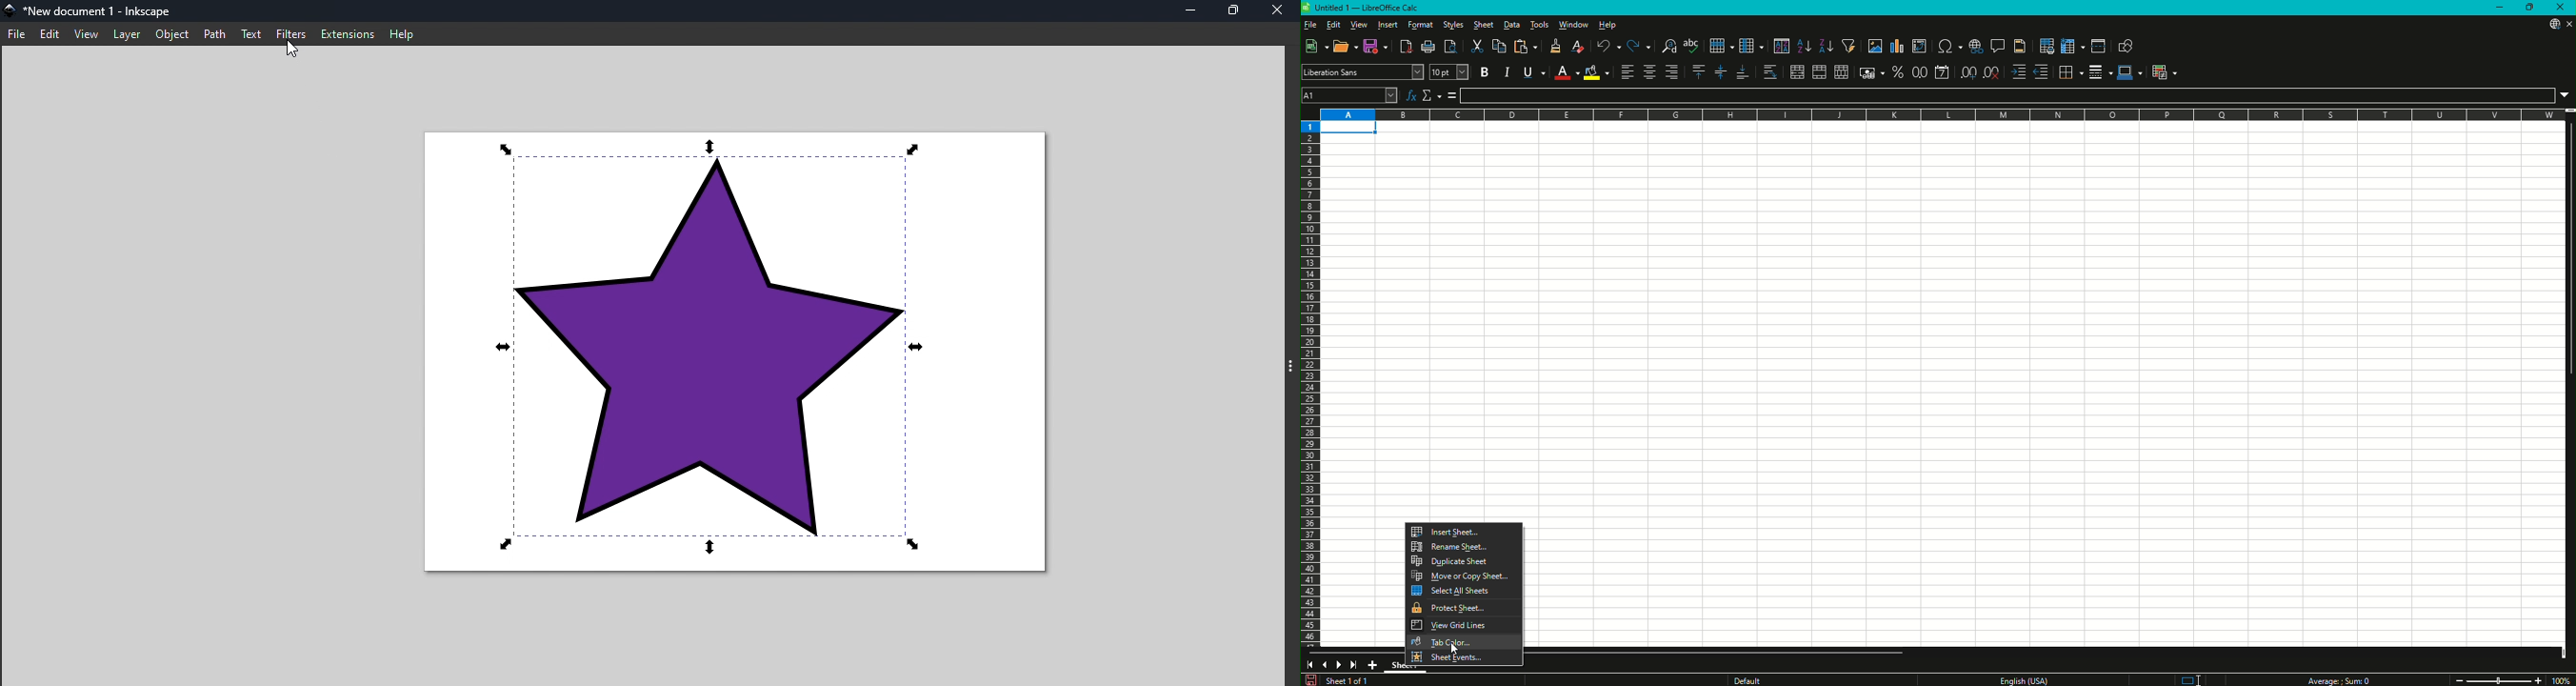 This screenshot has height=700, width=2576. What do you see at coordinates (1968, 72) in the screenshot?
I see `Add Decimal Place` at bounding box center [1968, 72].